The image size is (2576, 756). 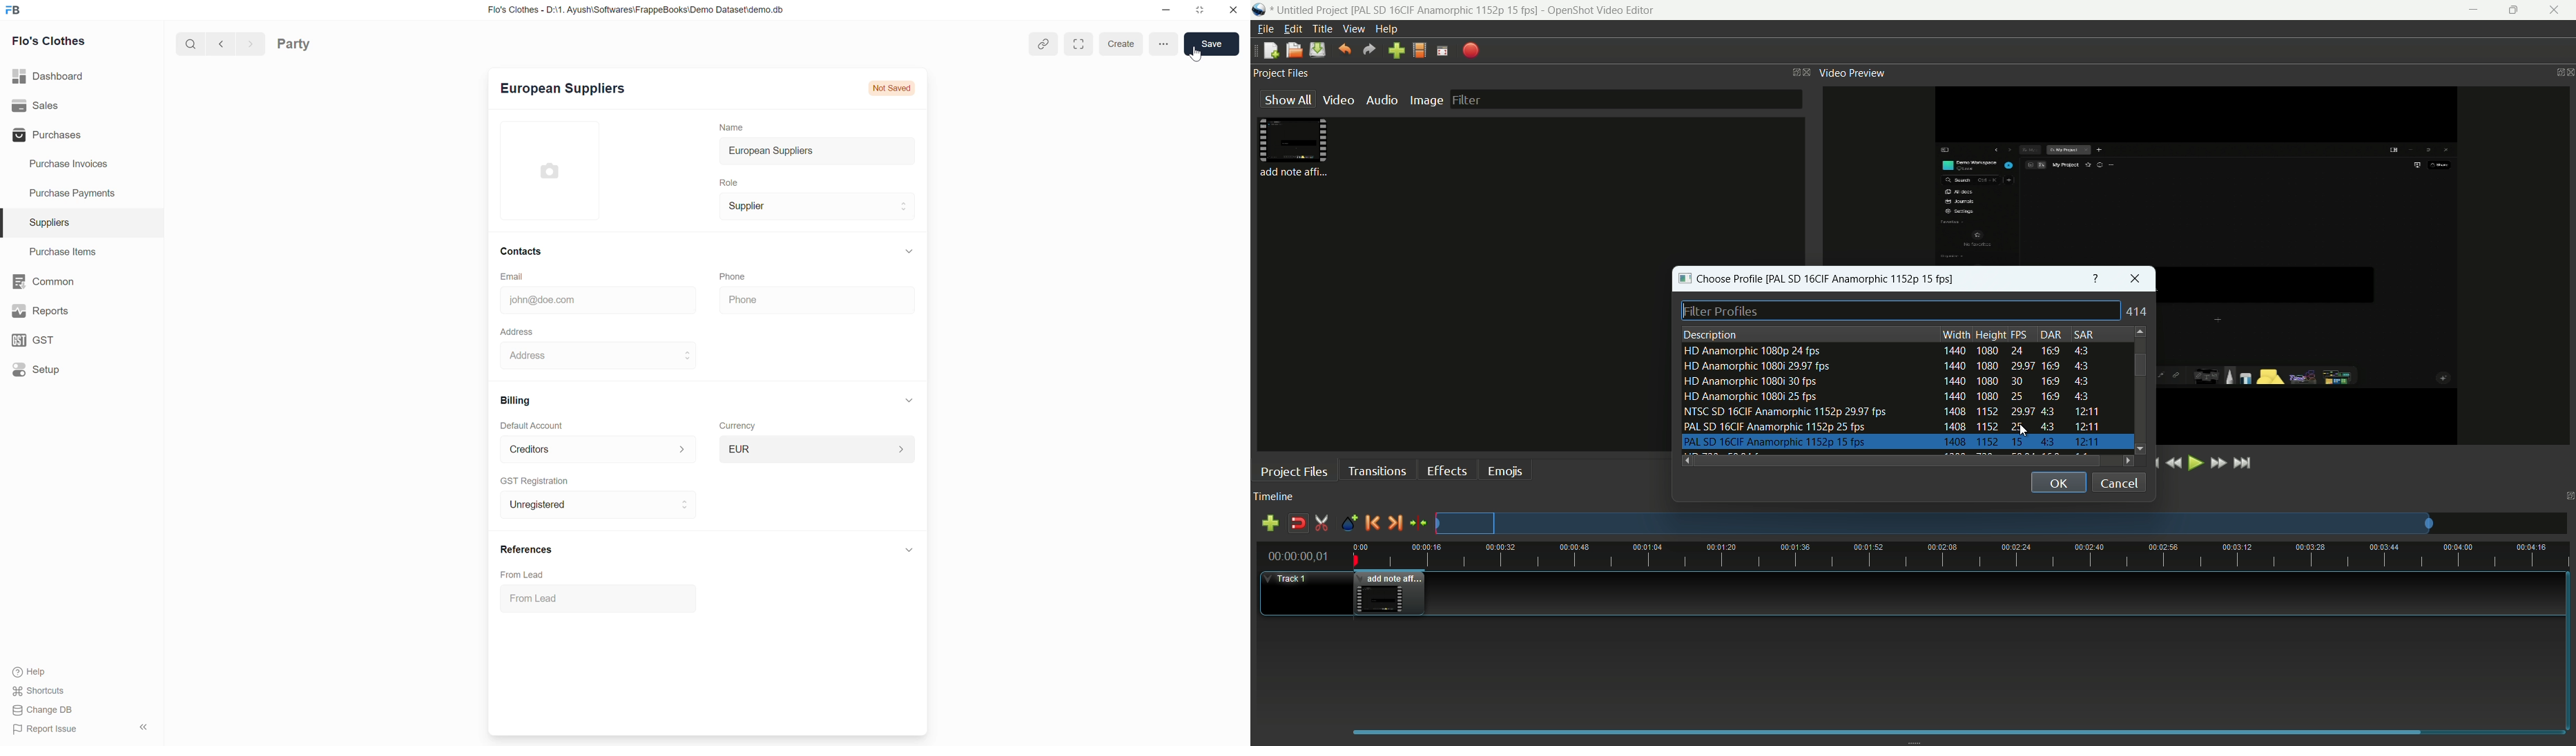 What do you see at coordinates (521, 250) in the screenshot?
I see `contacts` at bounding box center [521, 250].